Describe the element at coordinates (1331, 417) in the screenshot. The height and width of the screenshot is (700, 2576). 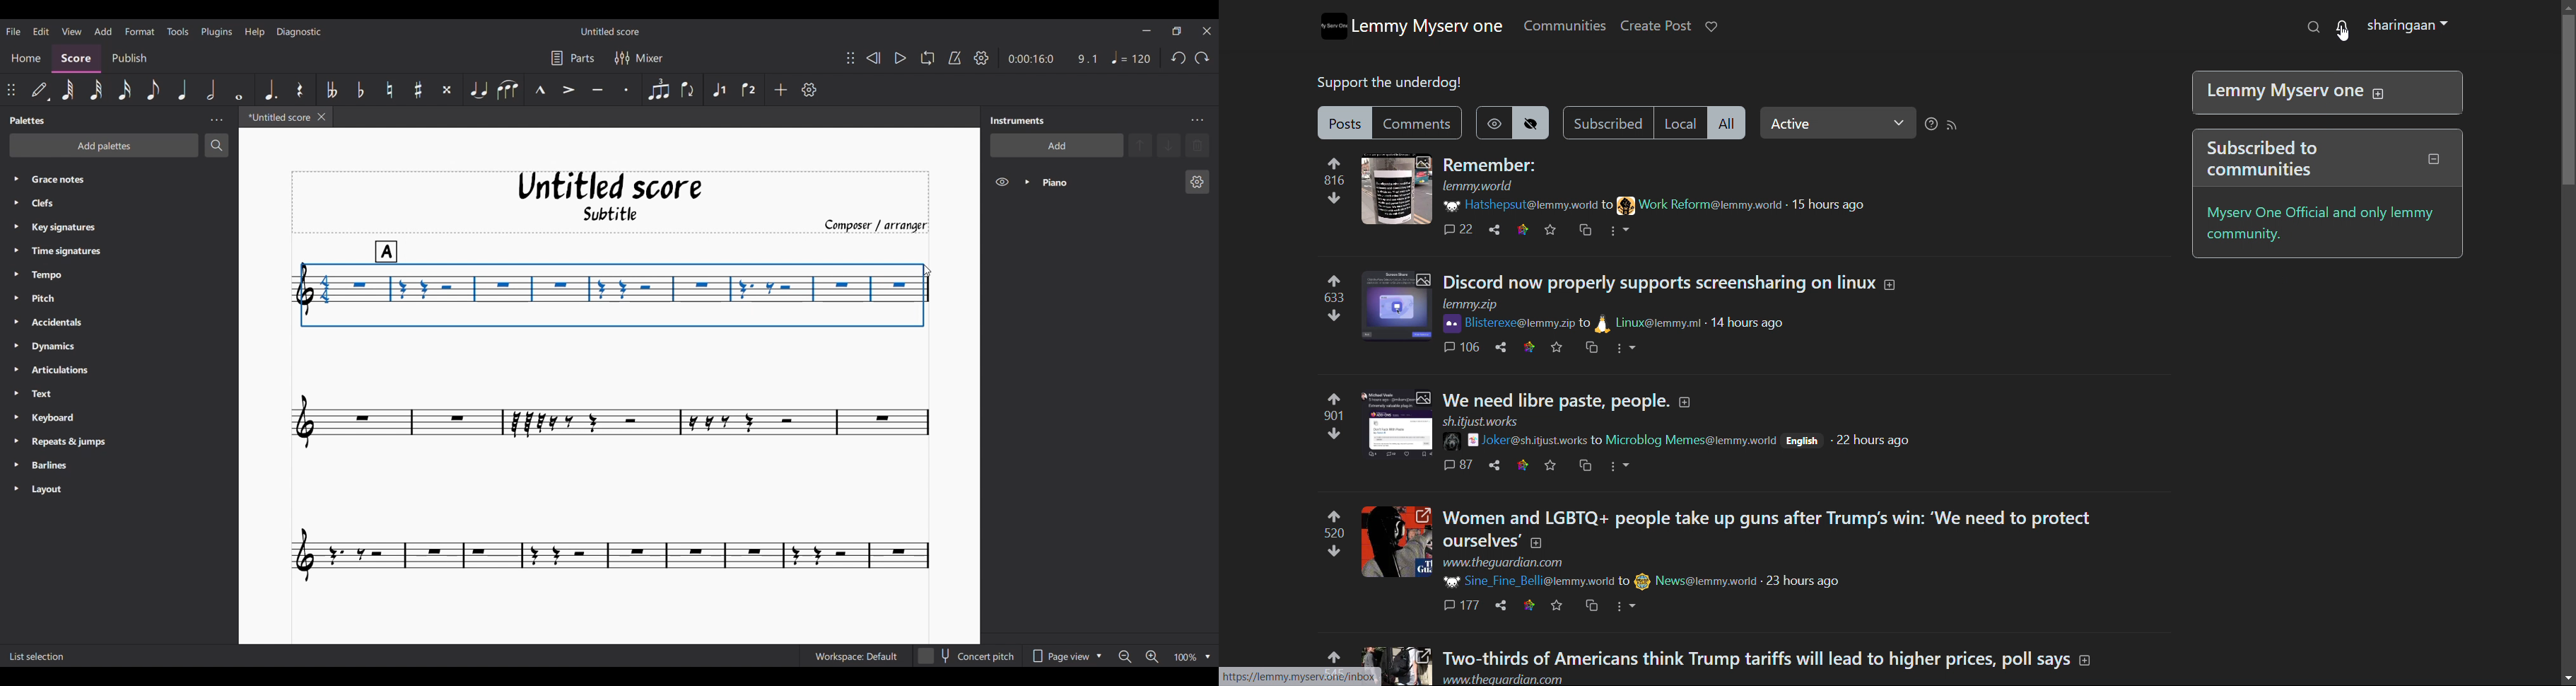
I see `upvotes & downvotes` at that location.